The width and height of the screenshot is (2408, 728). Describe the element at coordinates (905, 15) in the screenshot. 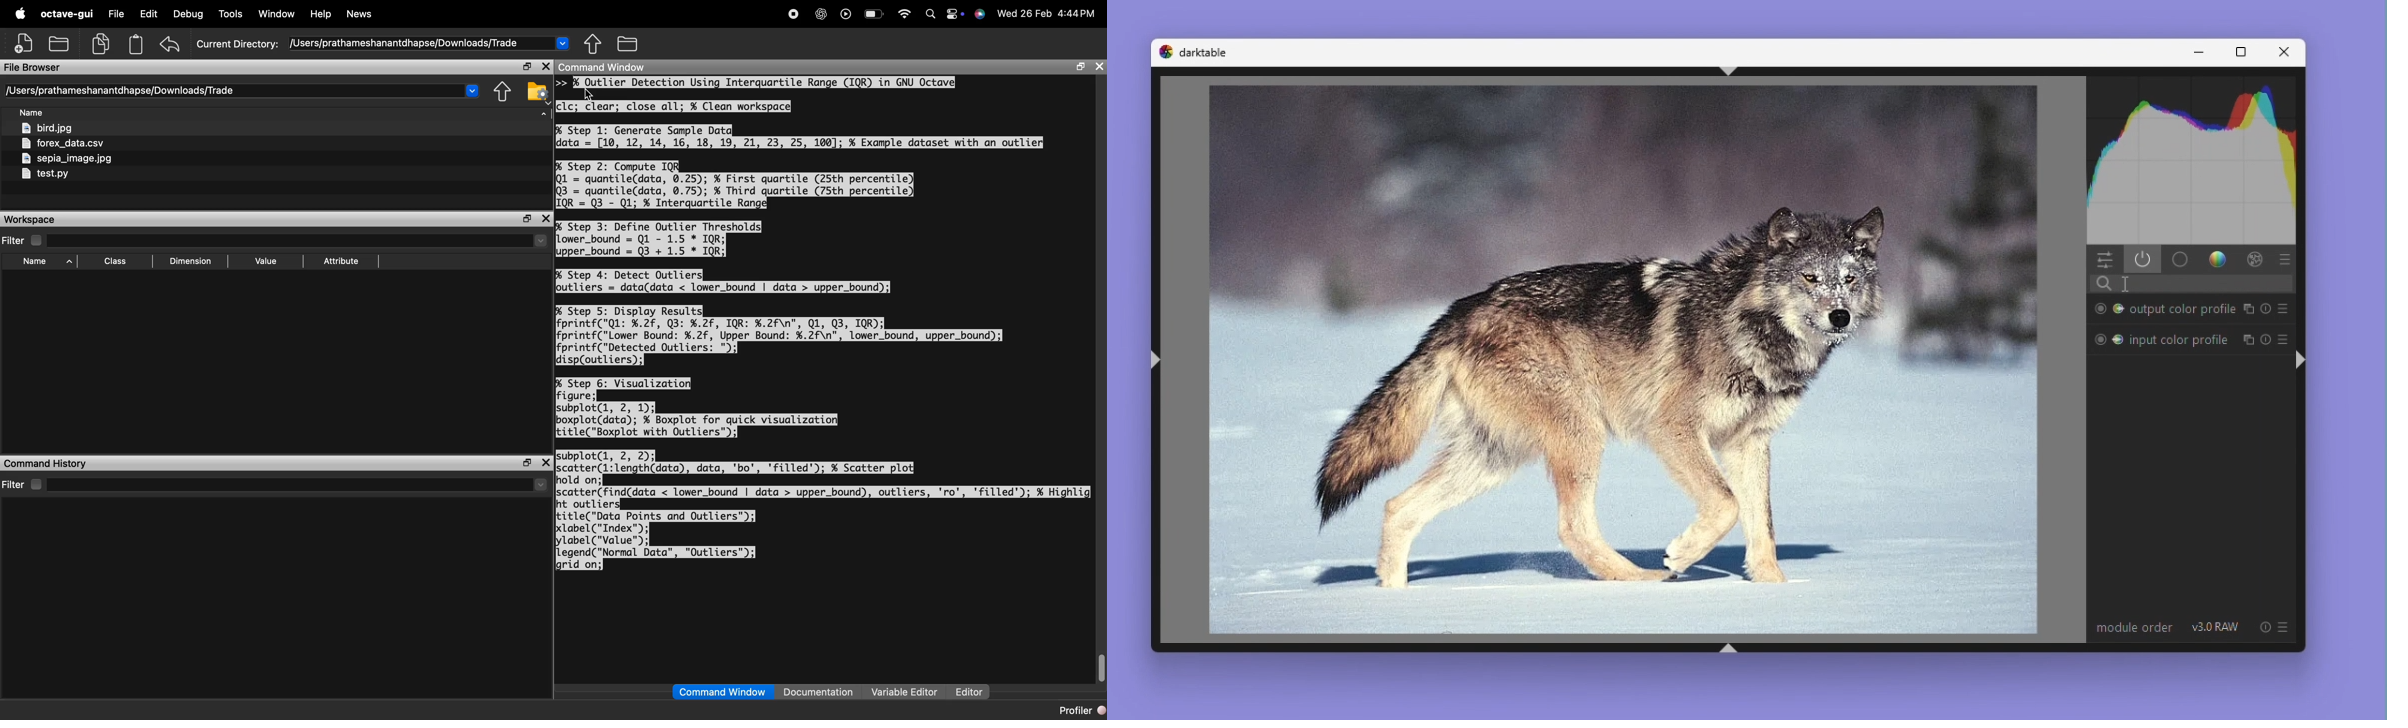

I see `wifi` at that location.